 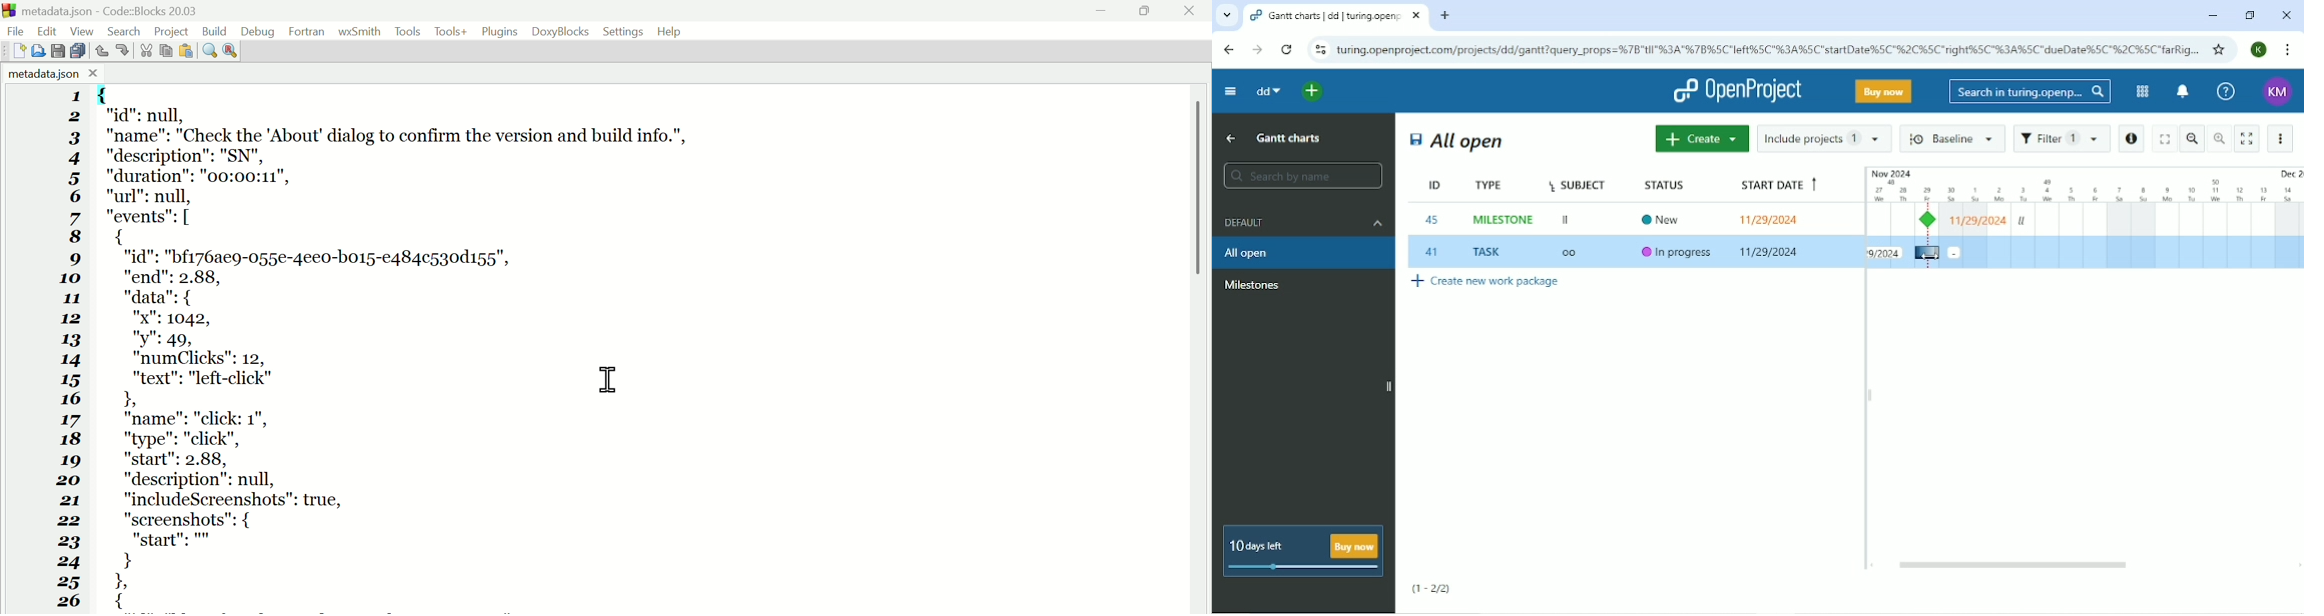 I want to click on Open quick add menu, so click(x=1315, y=92).